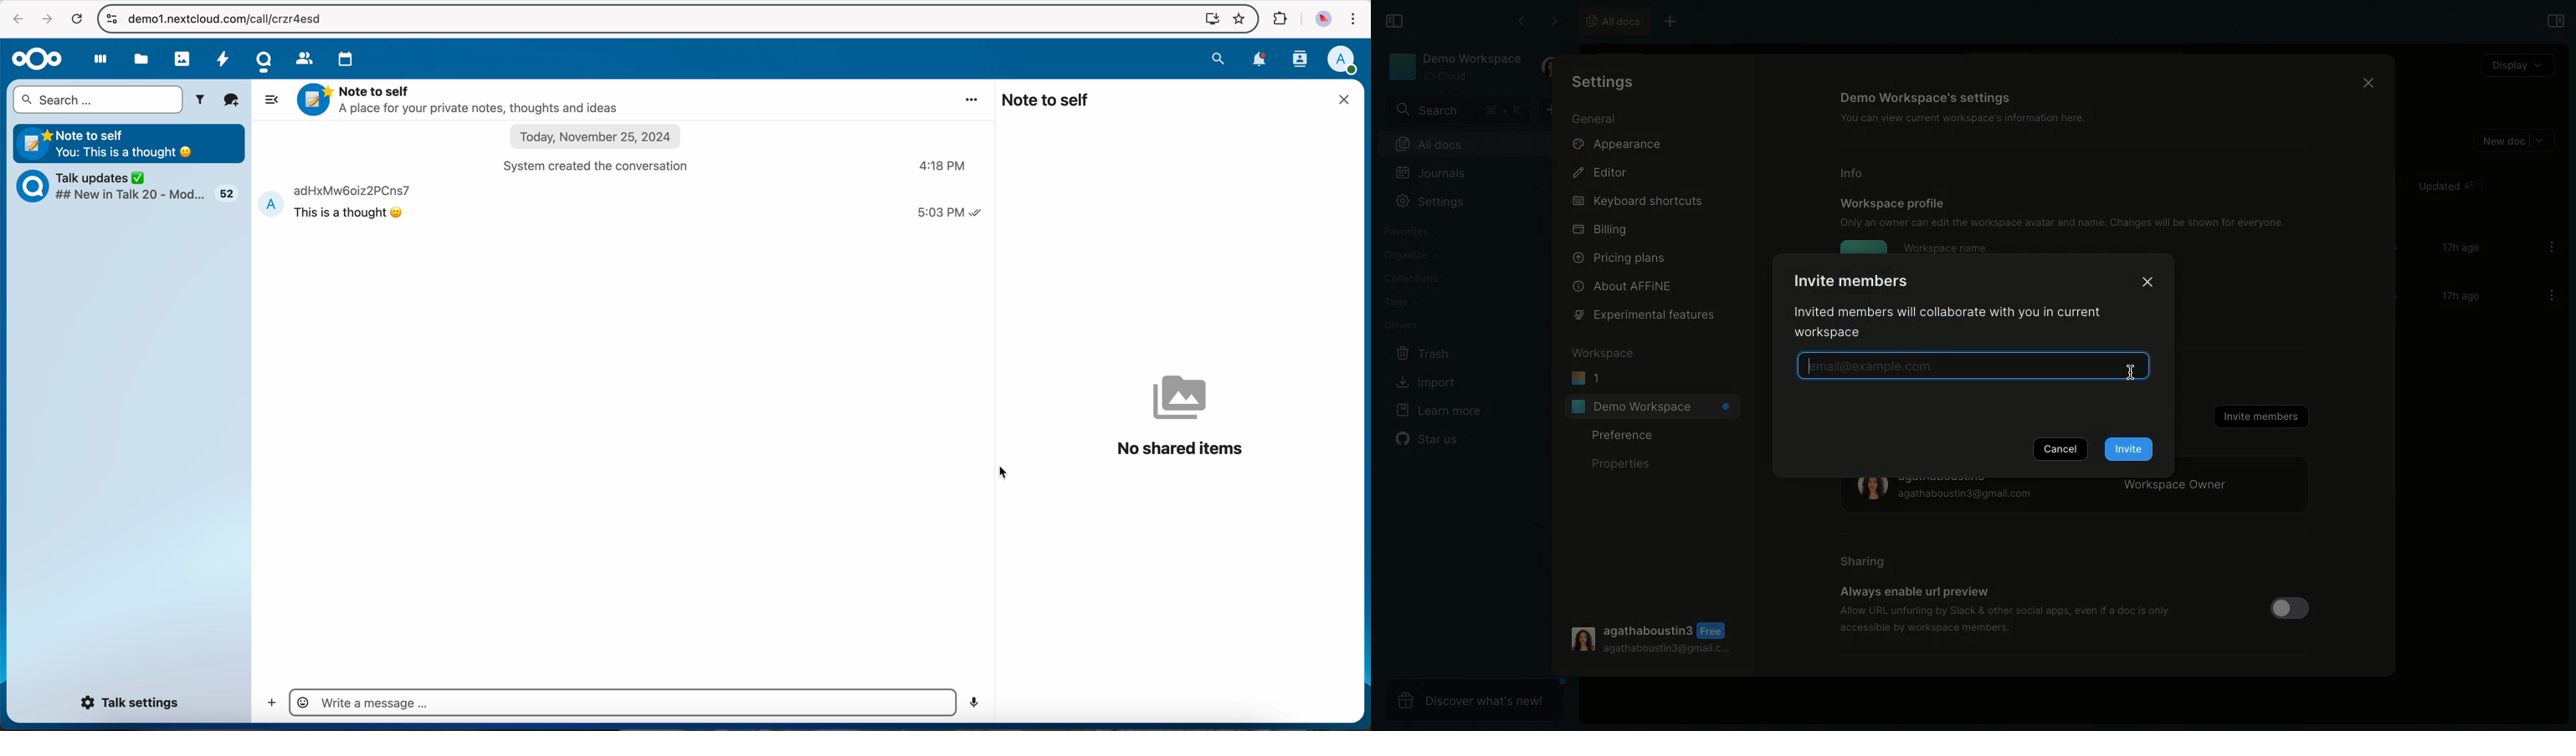 The height and width of the screenshot is (756, 2576). I want to click on date, so click(597, 138).